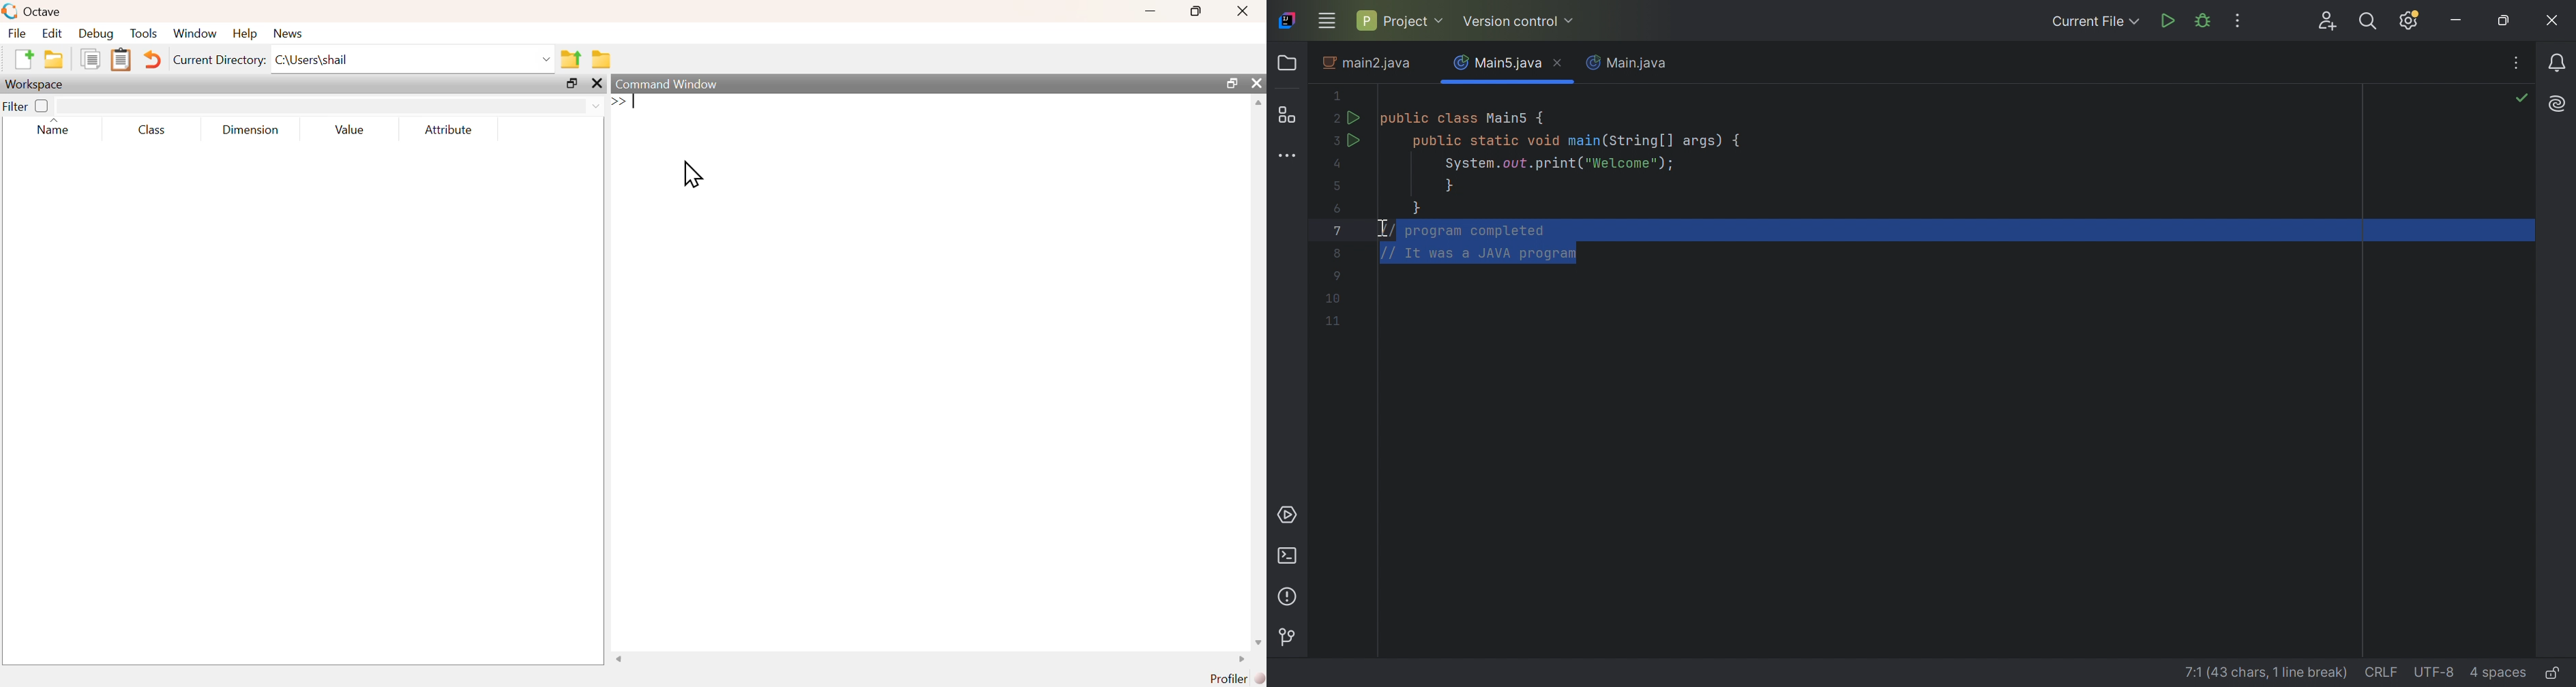 This screenshot has height=700, width=2576. What do you see at coordinates (121, 60) in the screenshot?
I see `Clipboard` at bounding box center [121, 60].